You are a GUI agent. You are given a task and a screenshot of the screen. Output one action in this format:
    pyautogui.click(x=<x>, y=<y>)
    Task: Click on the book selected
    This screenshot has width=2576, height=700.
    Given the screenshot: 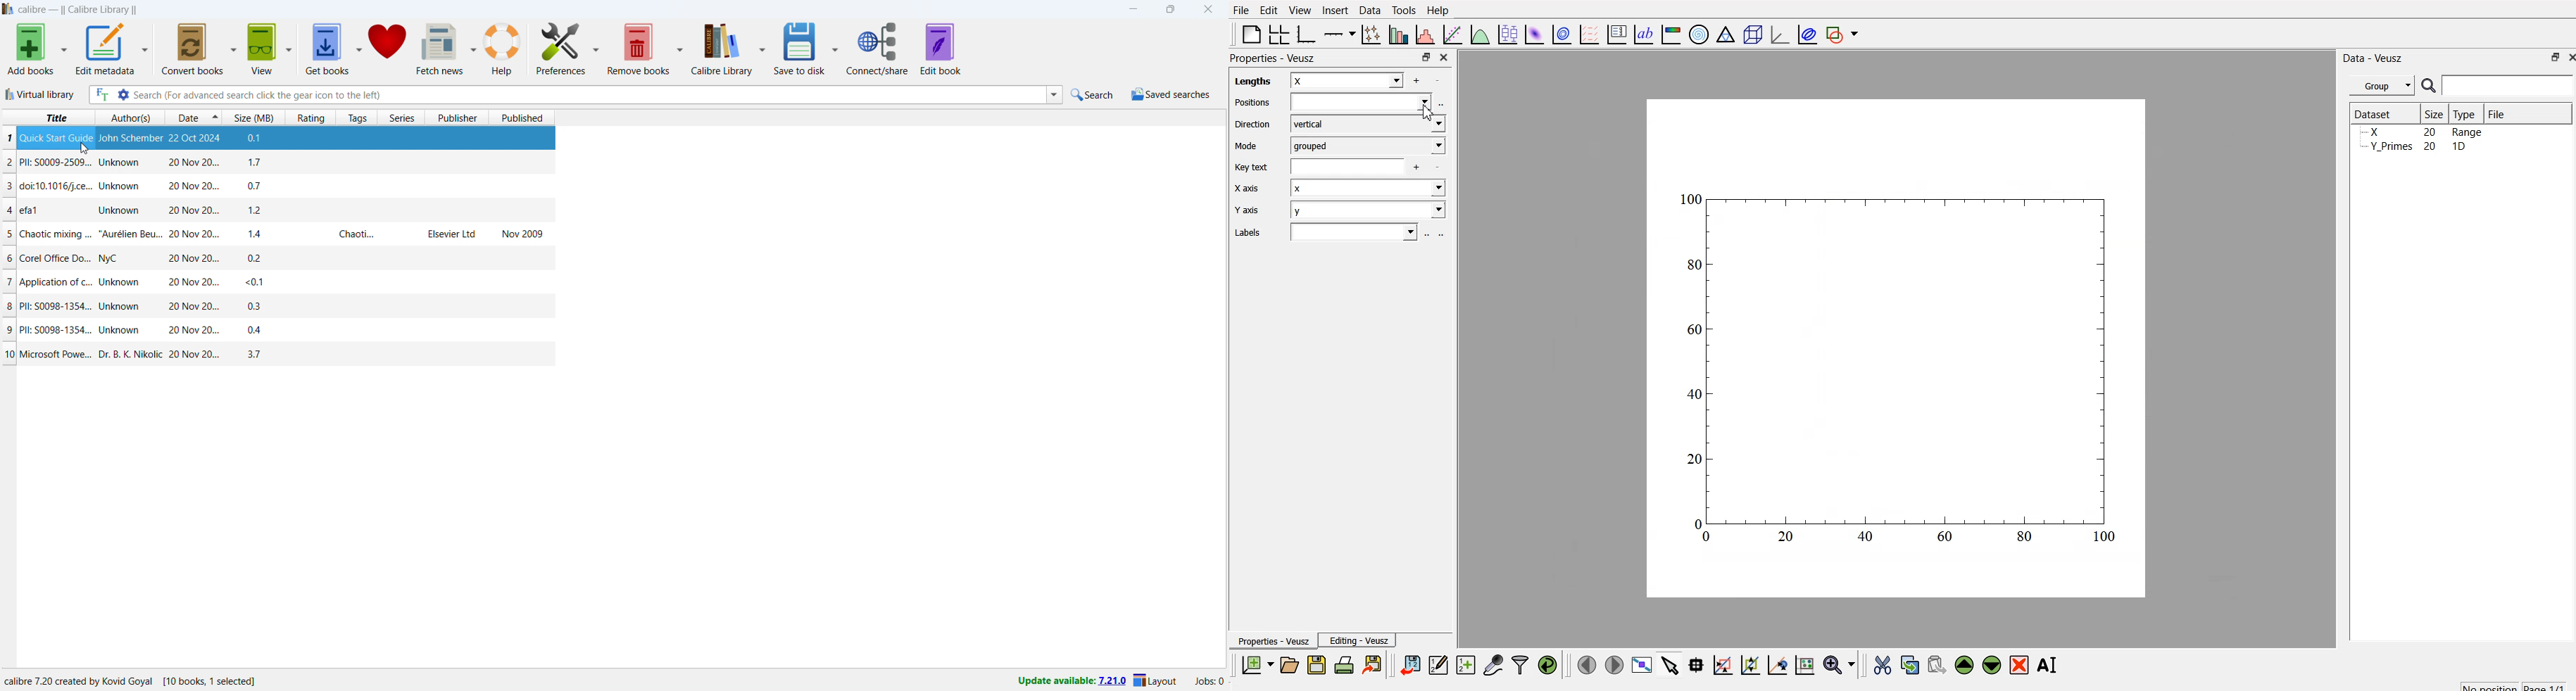 What is the action you would take?
    pyautogui.click(x=276, y=138)
    